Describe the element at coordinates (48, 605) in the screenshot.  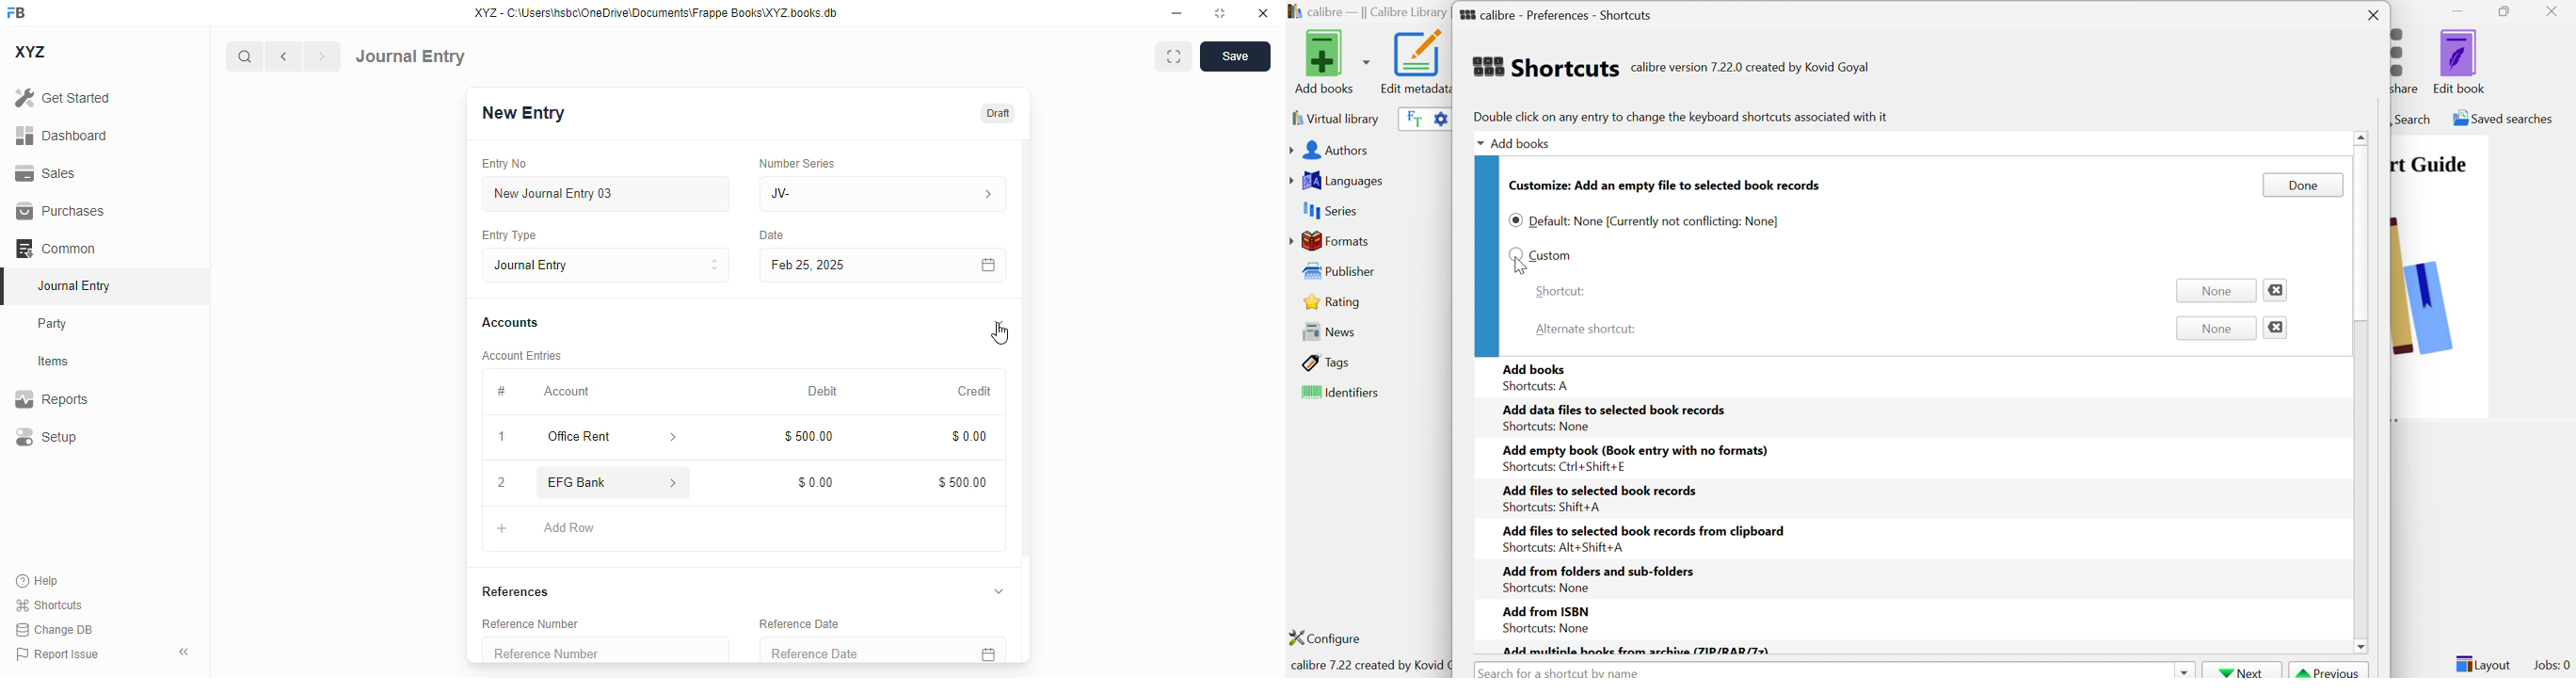
I see `shortcuts` at that location.